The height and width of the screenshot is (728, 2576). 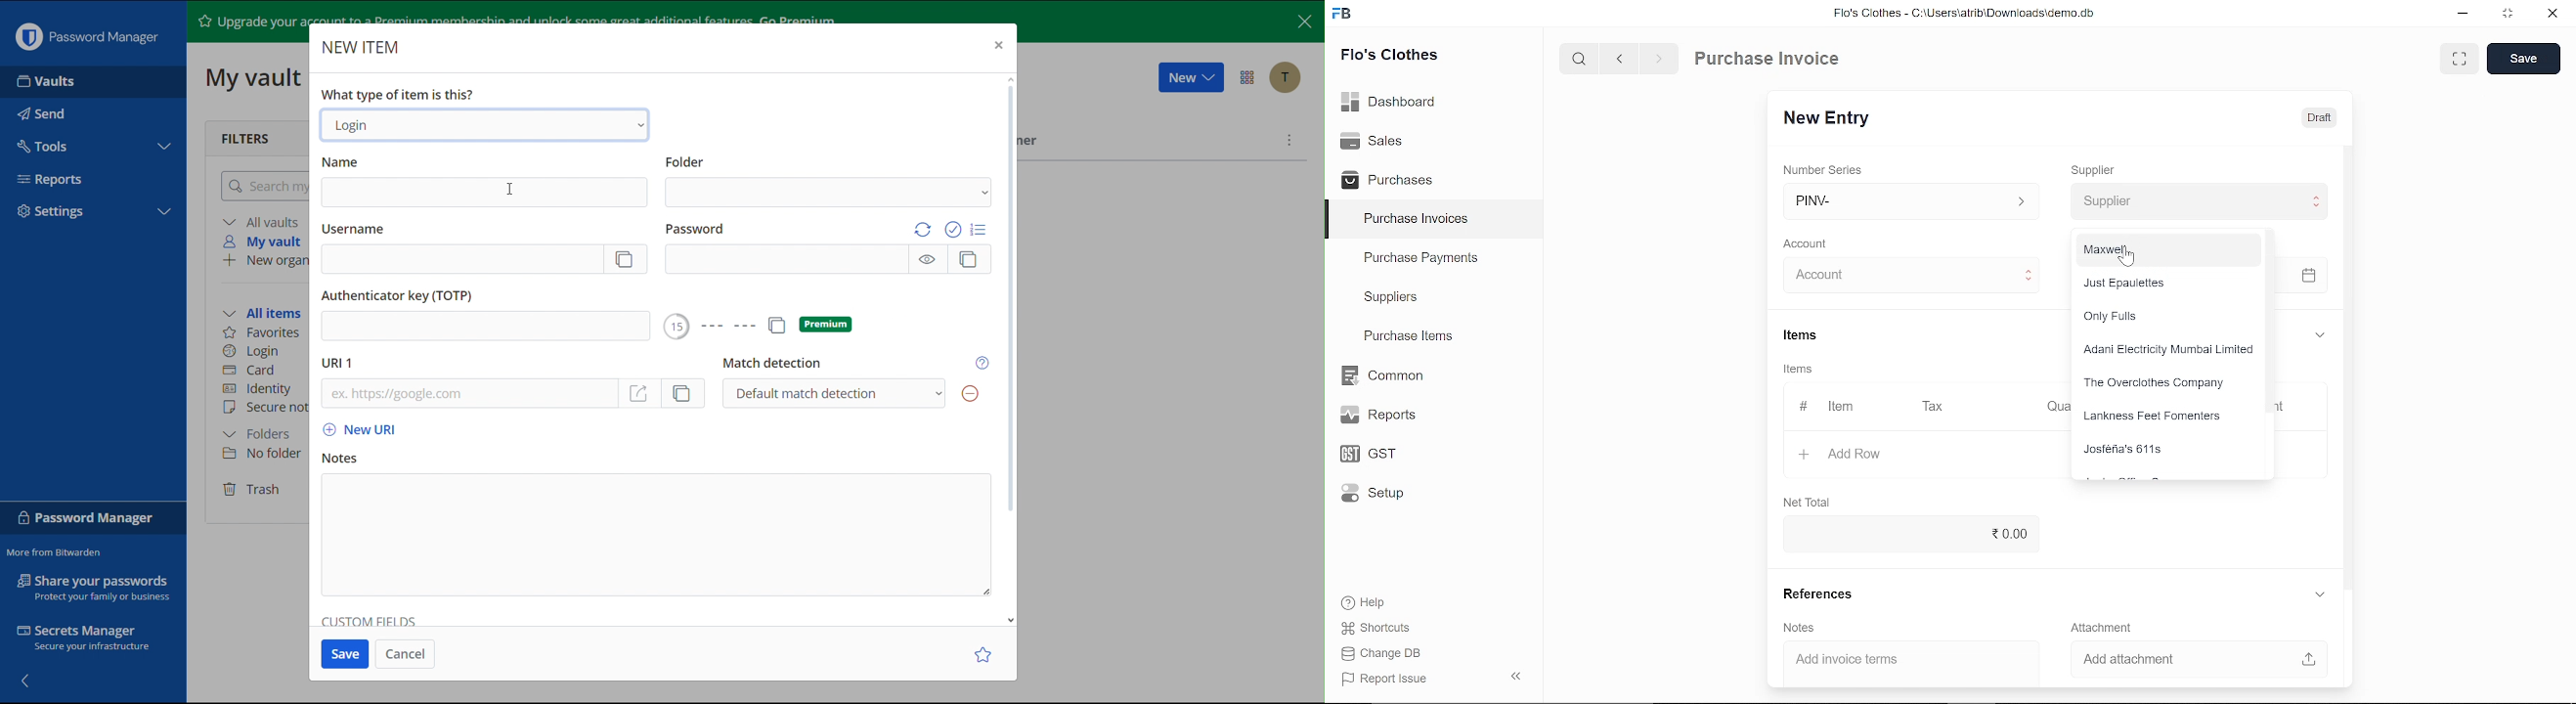 What do you see at coordinates (2201, 201) in the screenshot?
I see `input ‘Supplier` at bounding box center [2201, 201].